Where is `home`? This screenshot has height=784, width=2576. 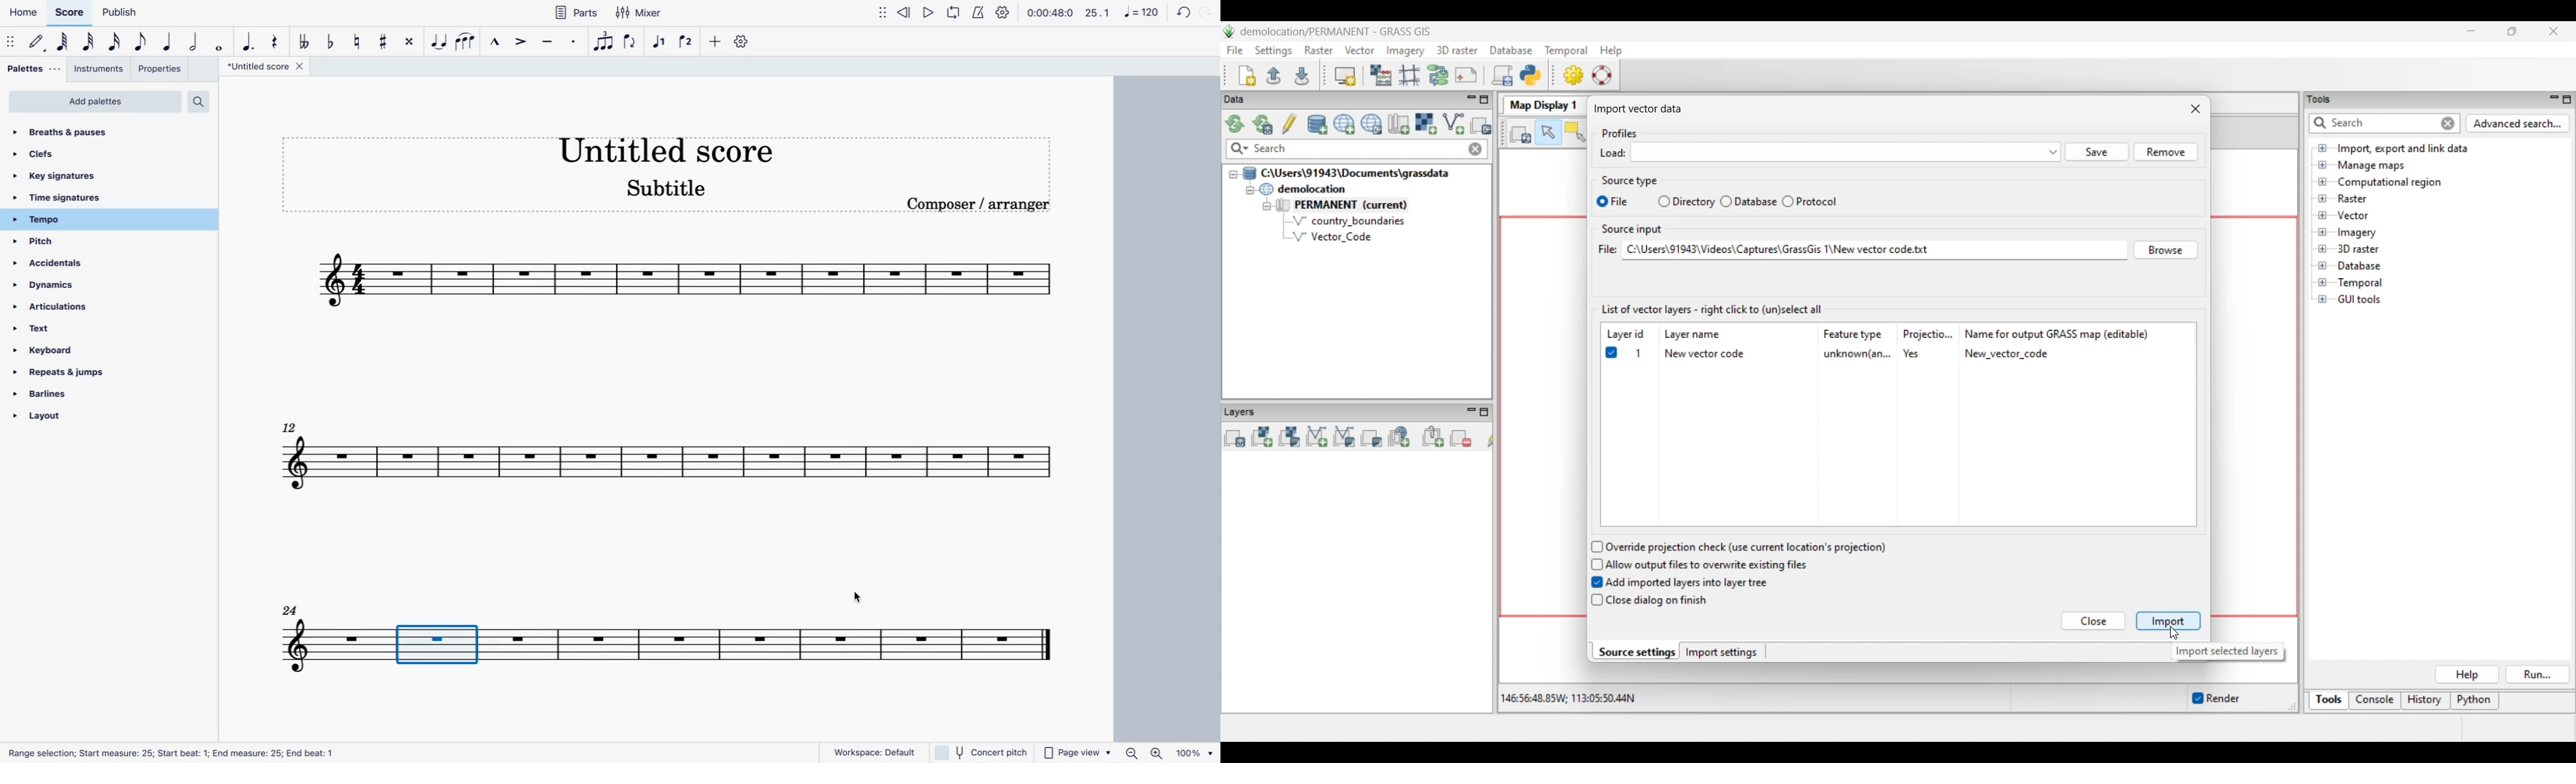
home is located at coordinates (25, 14).